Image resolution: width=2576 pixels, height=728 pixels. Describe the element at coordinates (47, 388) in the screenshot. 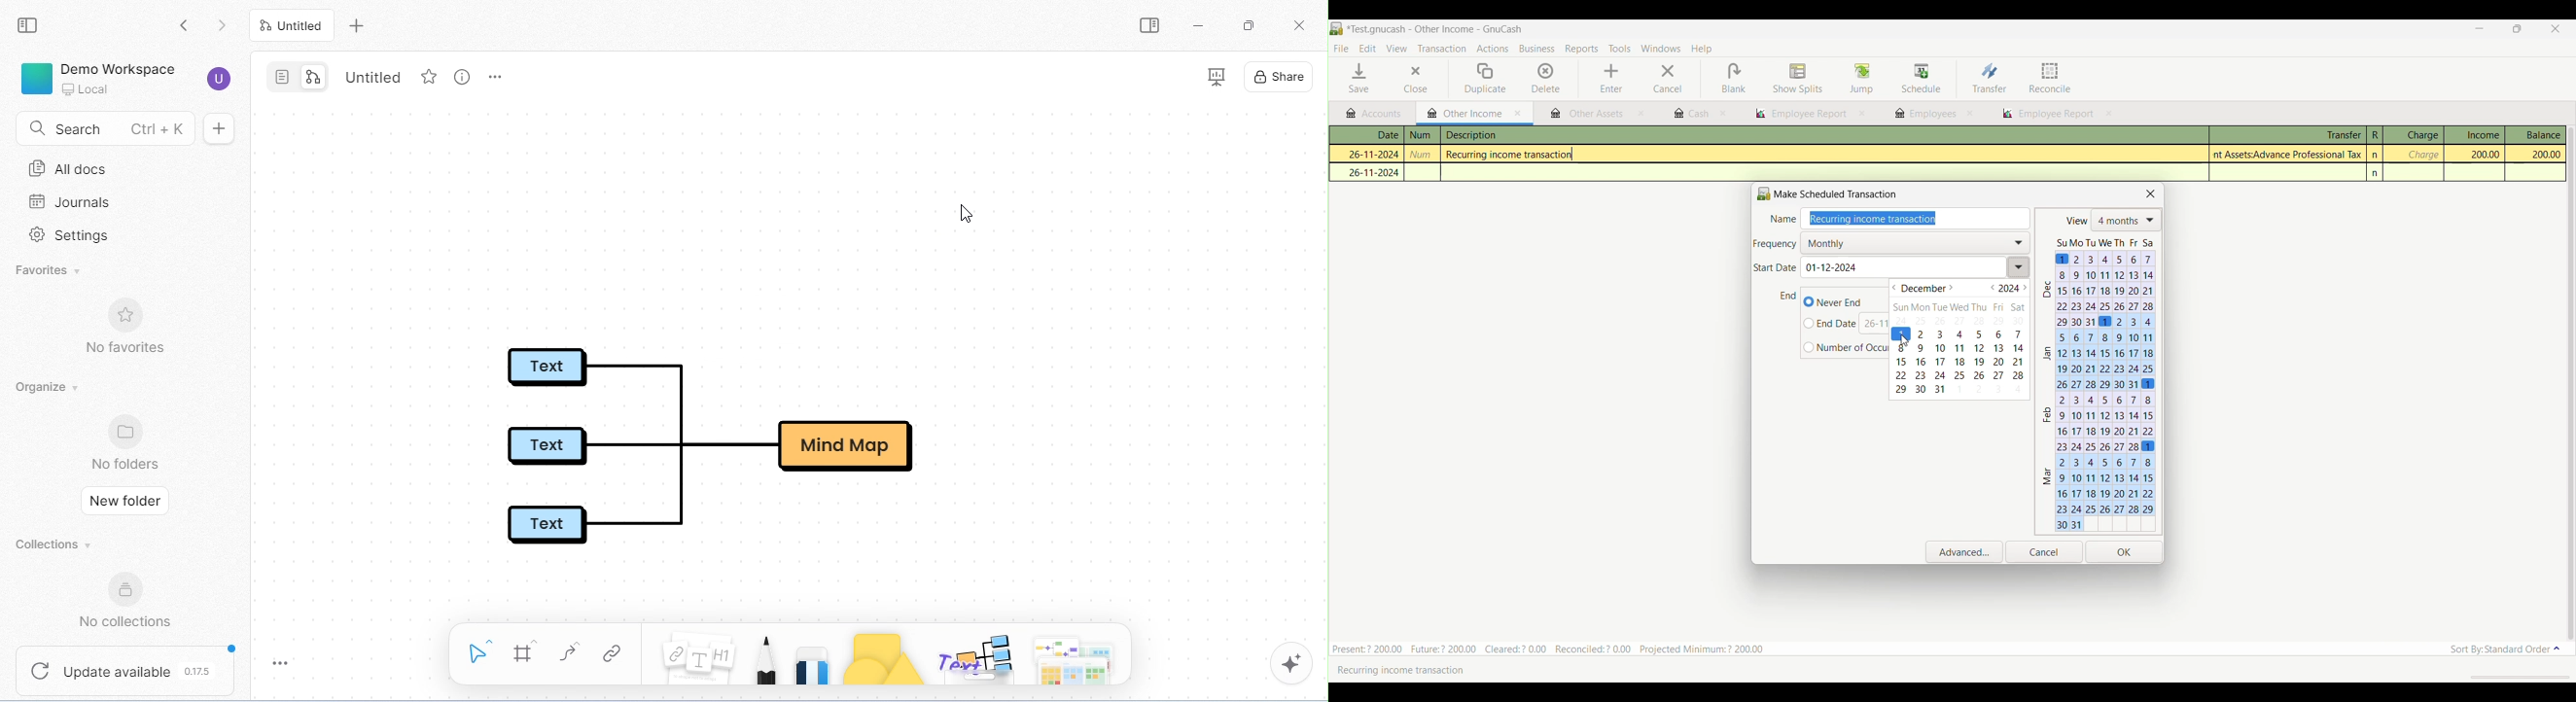

I see `organize` at that location.